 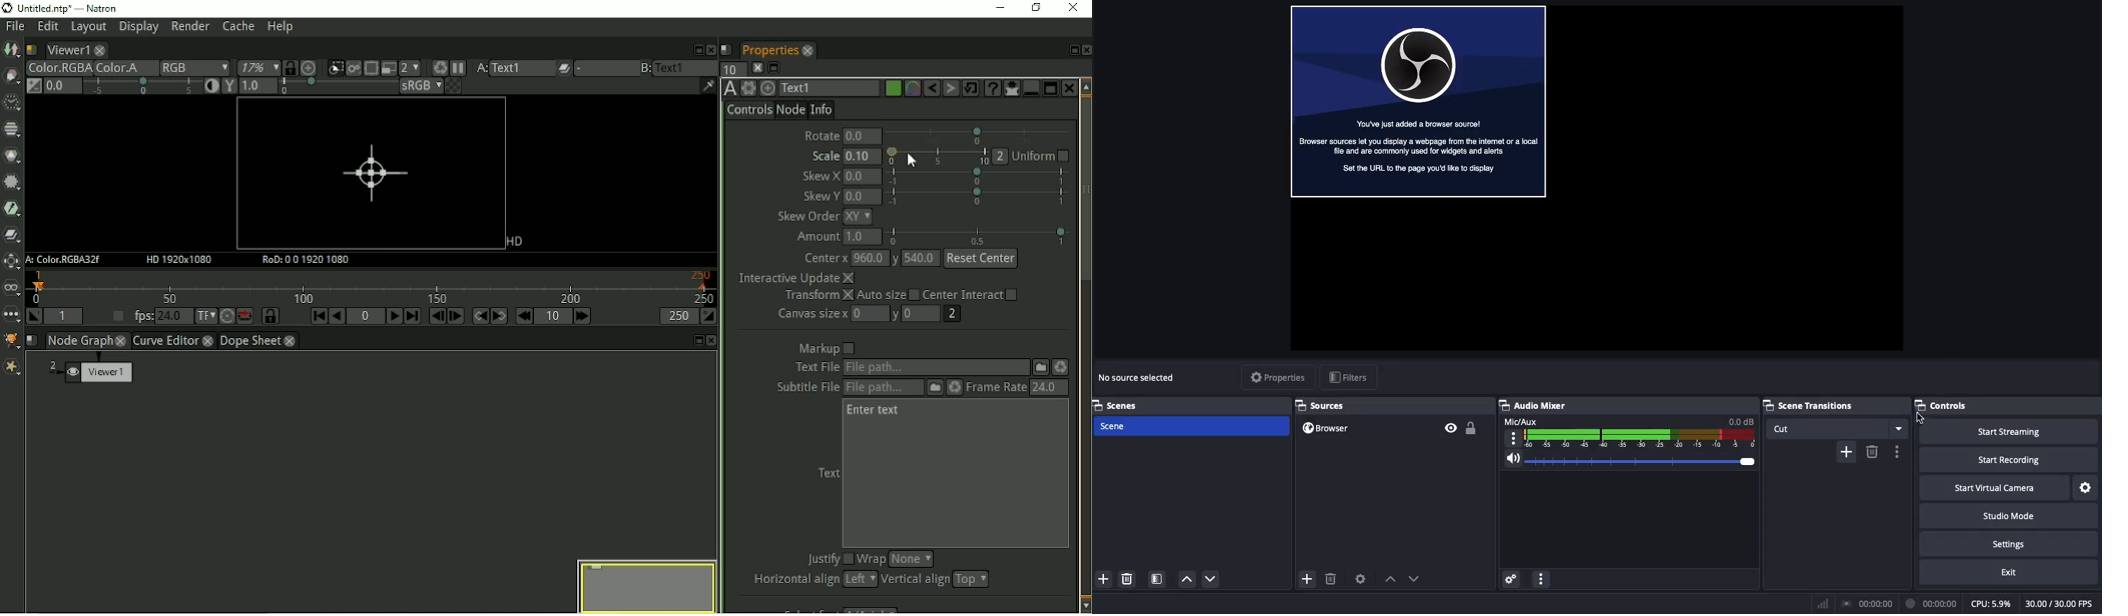 I want to click on Scene transitions, so click(x=1811, y=407).